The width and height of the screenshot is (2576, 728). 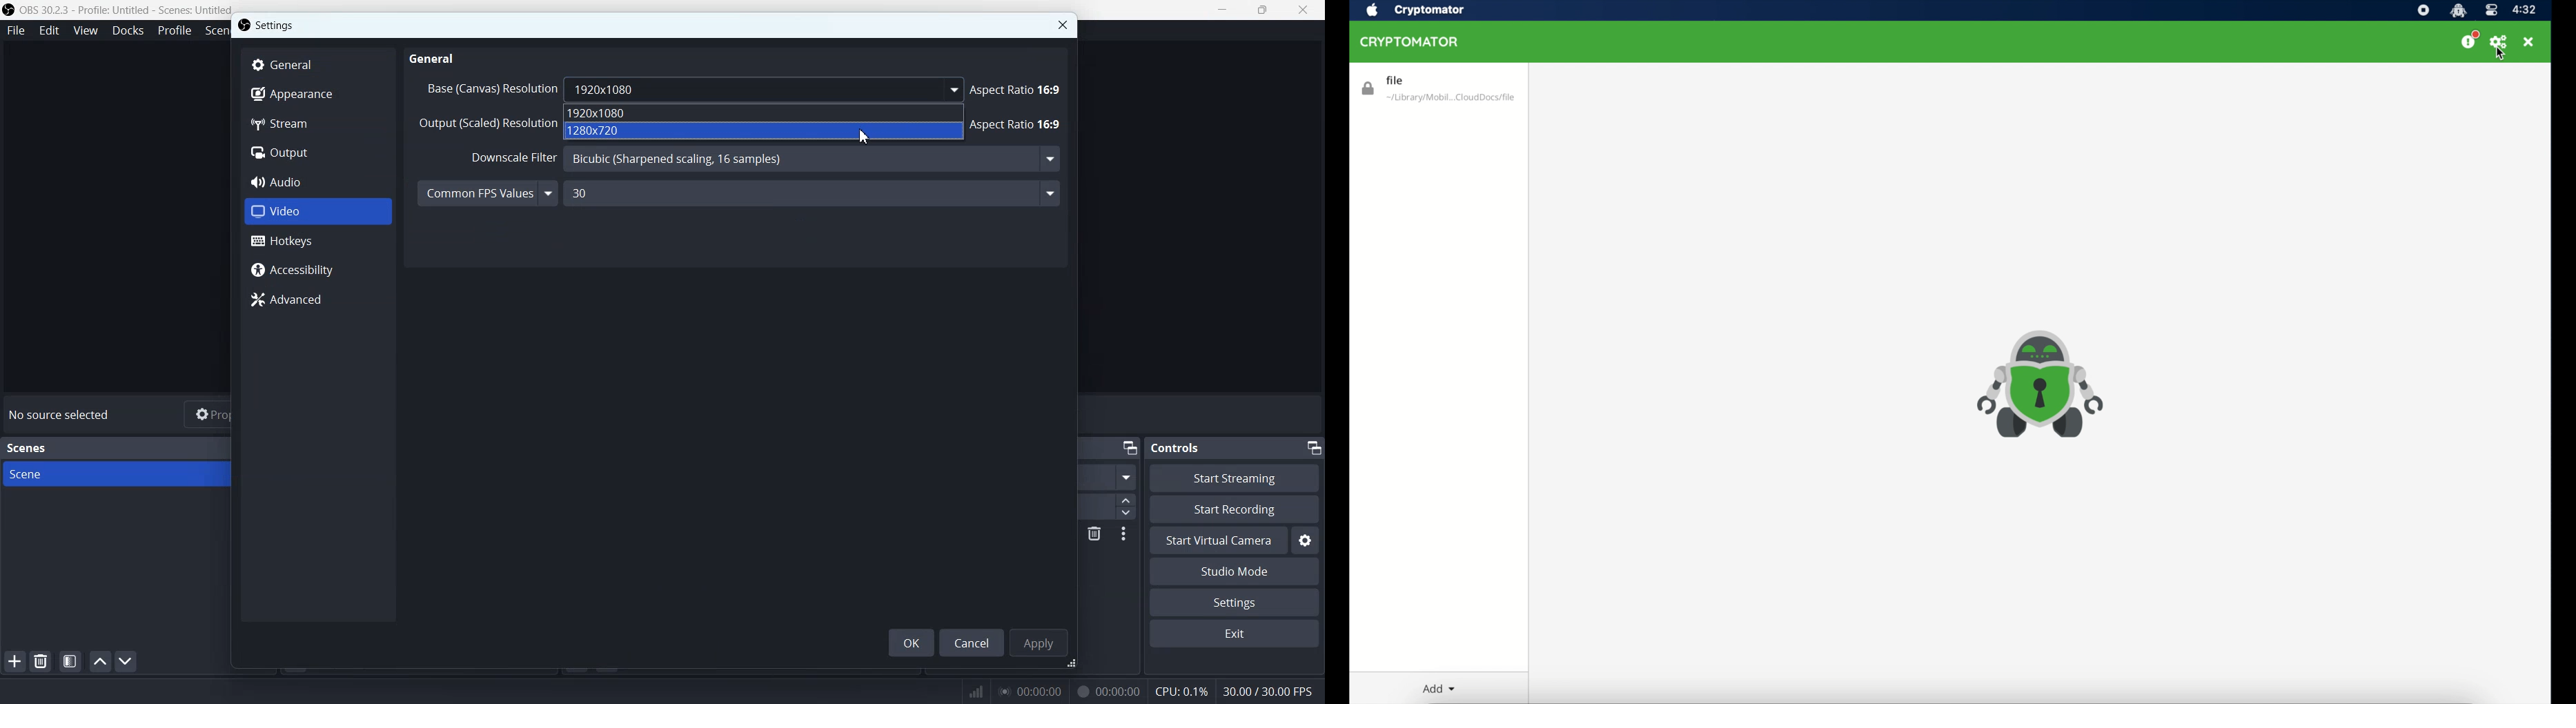 I want to click on Minimize, so click(x=1312, y=447).